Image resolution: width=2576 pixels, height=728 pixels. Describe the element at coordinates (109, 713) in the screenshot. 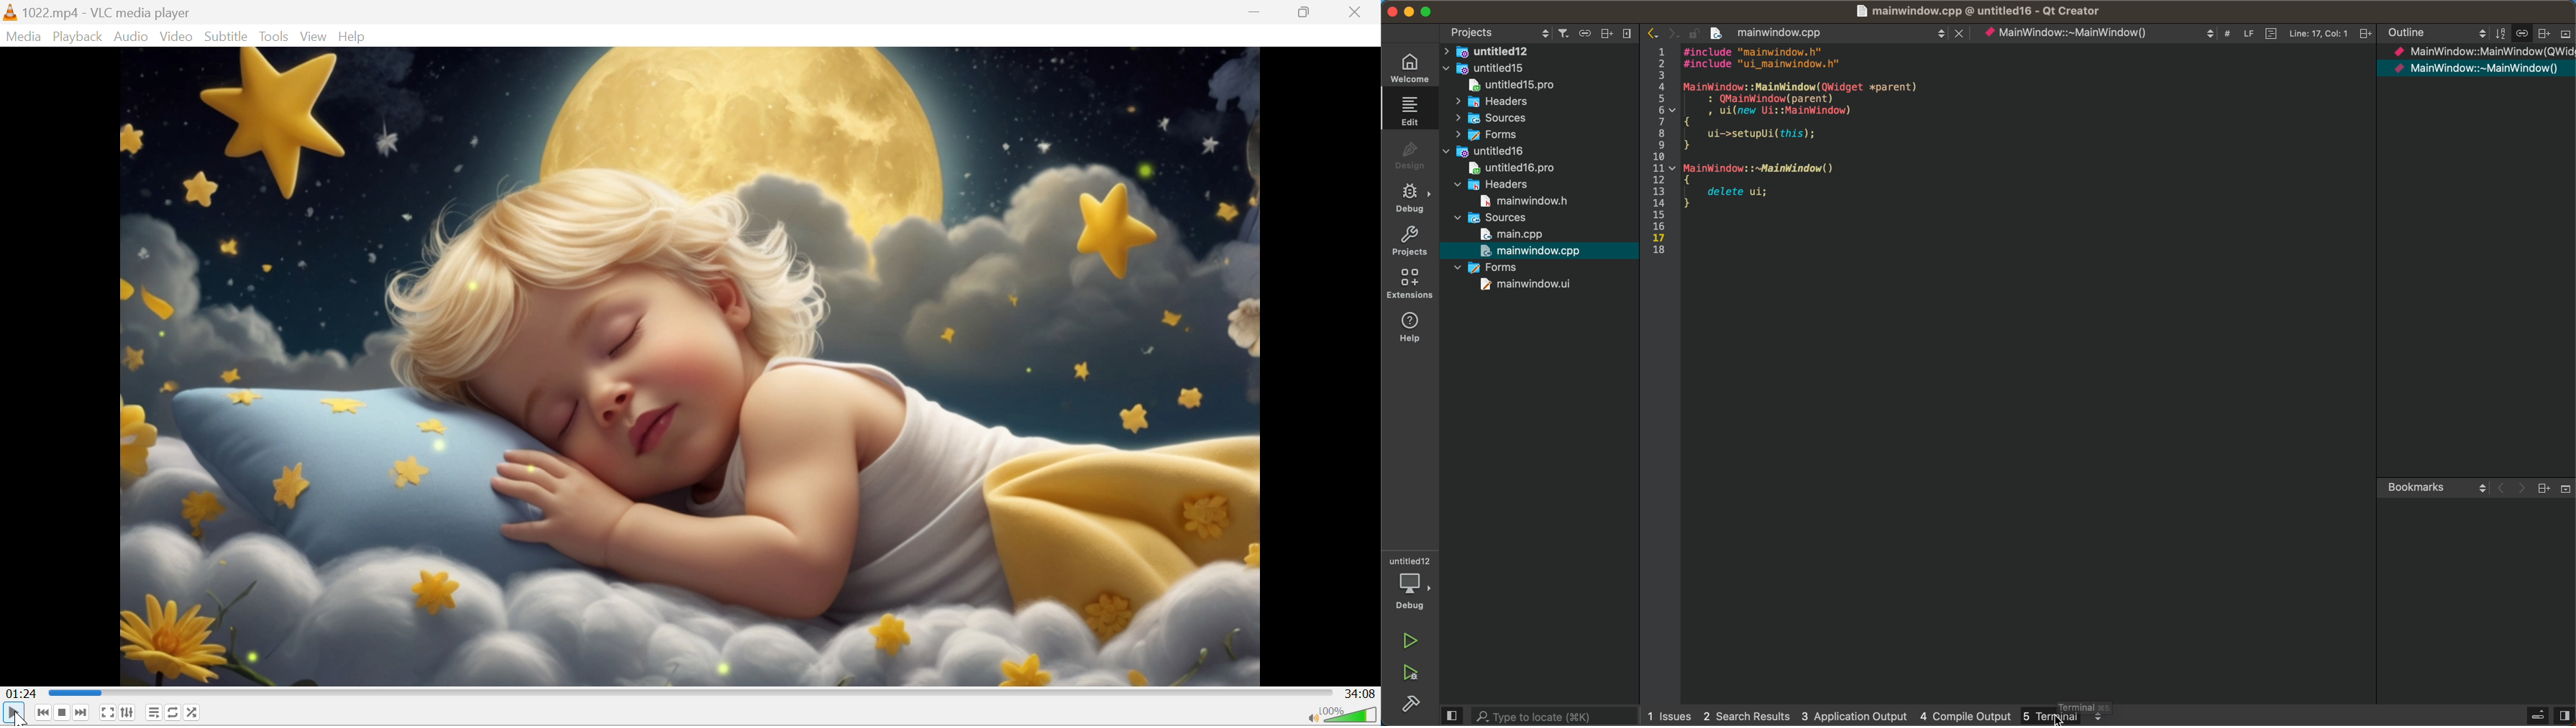

I see `Toggle the video in fullscreen` at that location.